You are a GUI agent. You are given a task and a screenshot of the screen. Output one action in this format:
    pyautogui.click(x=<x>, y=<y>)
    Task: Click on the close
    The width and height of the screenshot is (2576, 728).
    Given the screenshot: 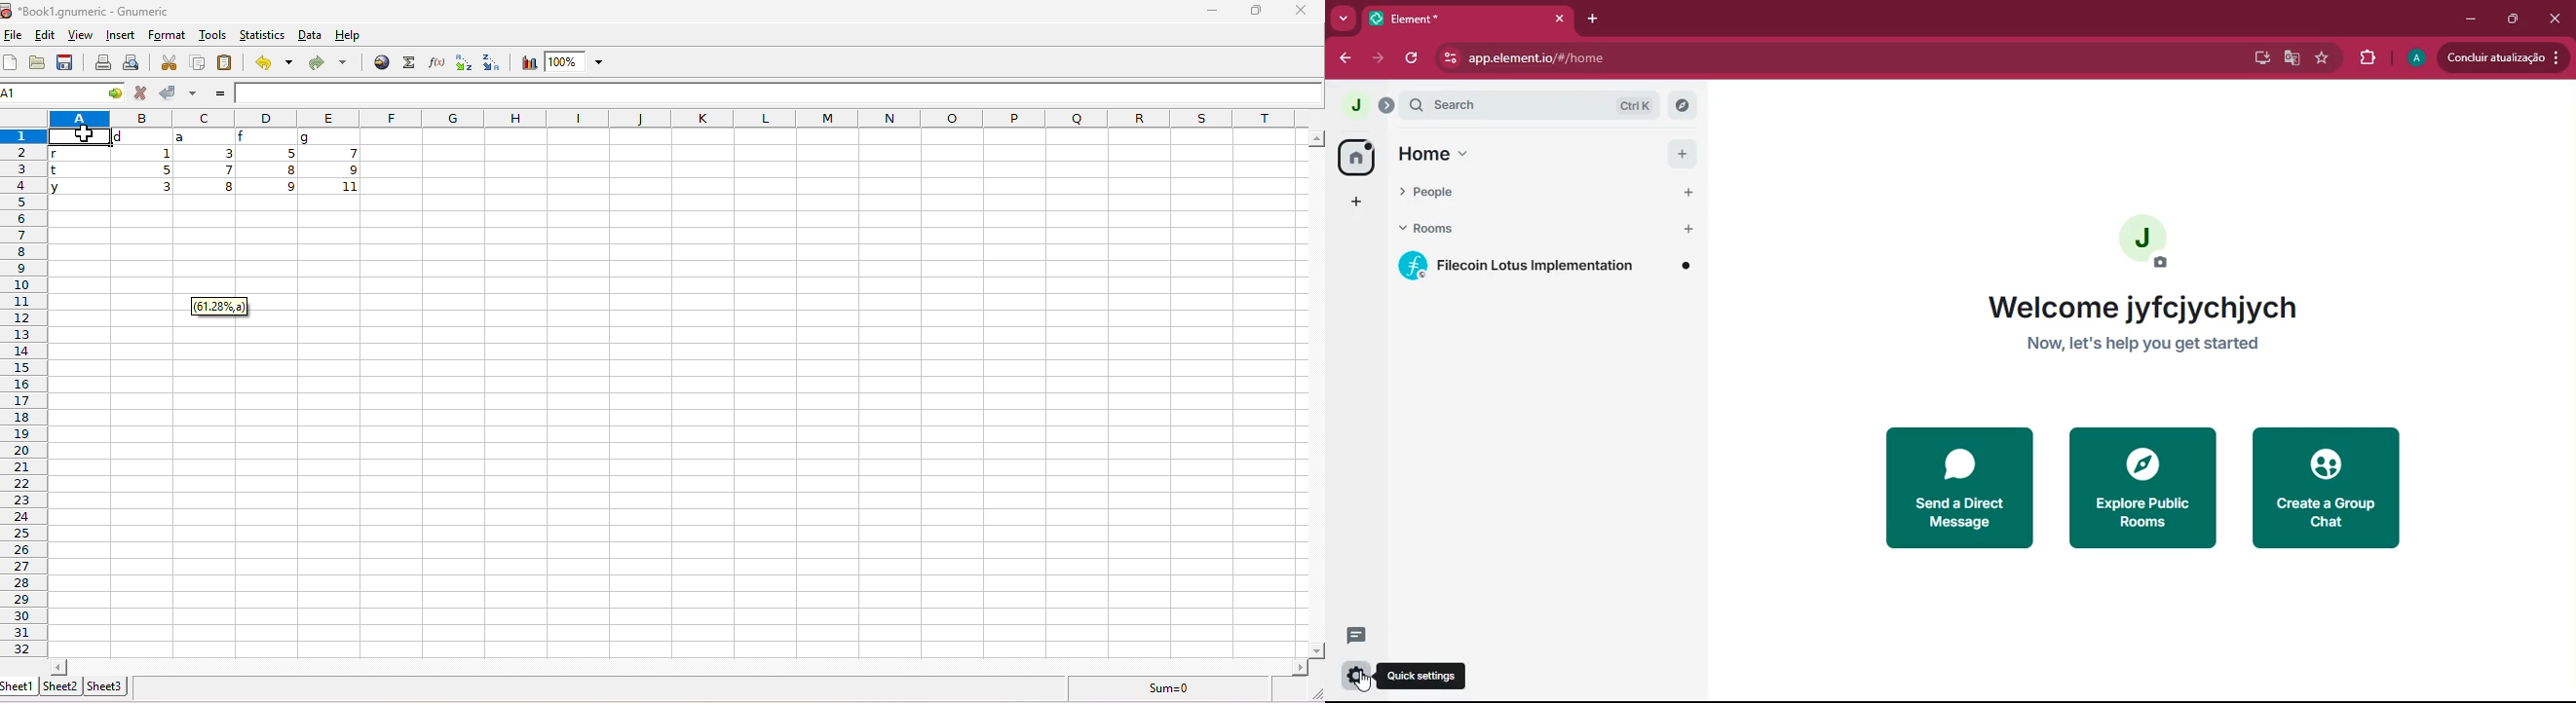 What is the action you would take?
    pyautogui.click(x=2558, y=17)
    